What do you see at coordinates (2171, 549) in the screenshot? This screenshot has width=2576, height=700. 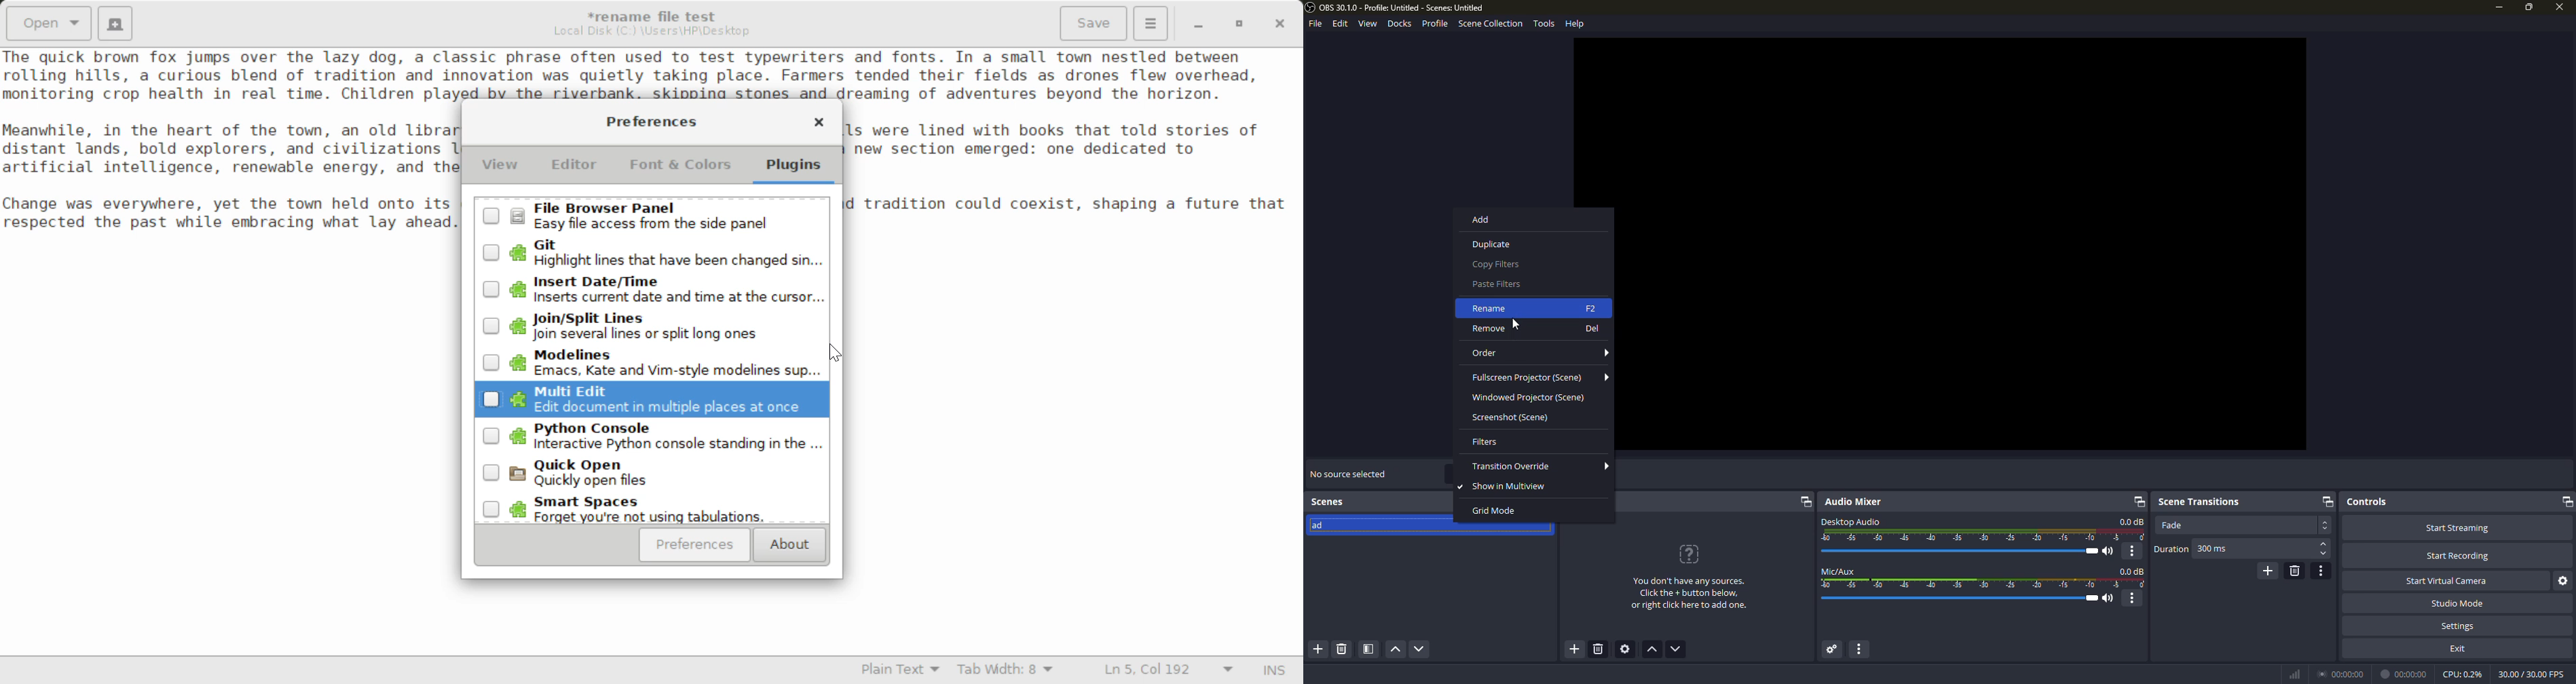 I see `duration` at bounding box center [2171, 549].